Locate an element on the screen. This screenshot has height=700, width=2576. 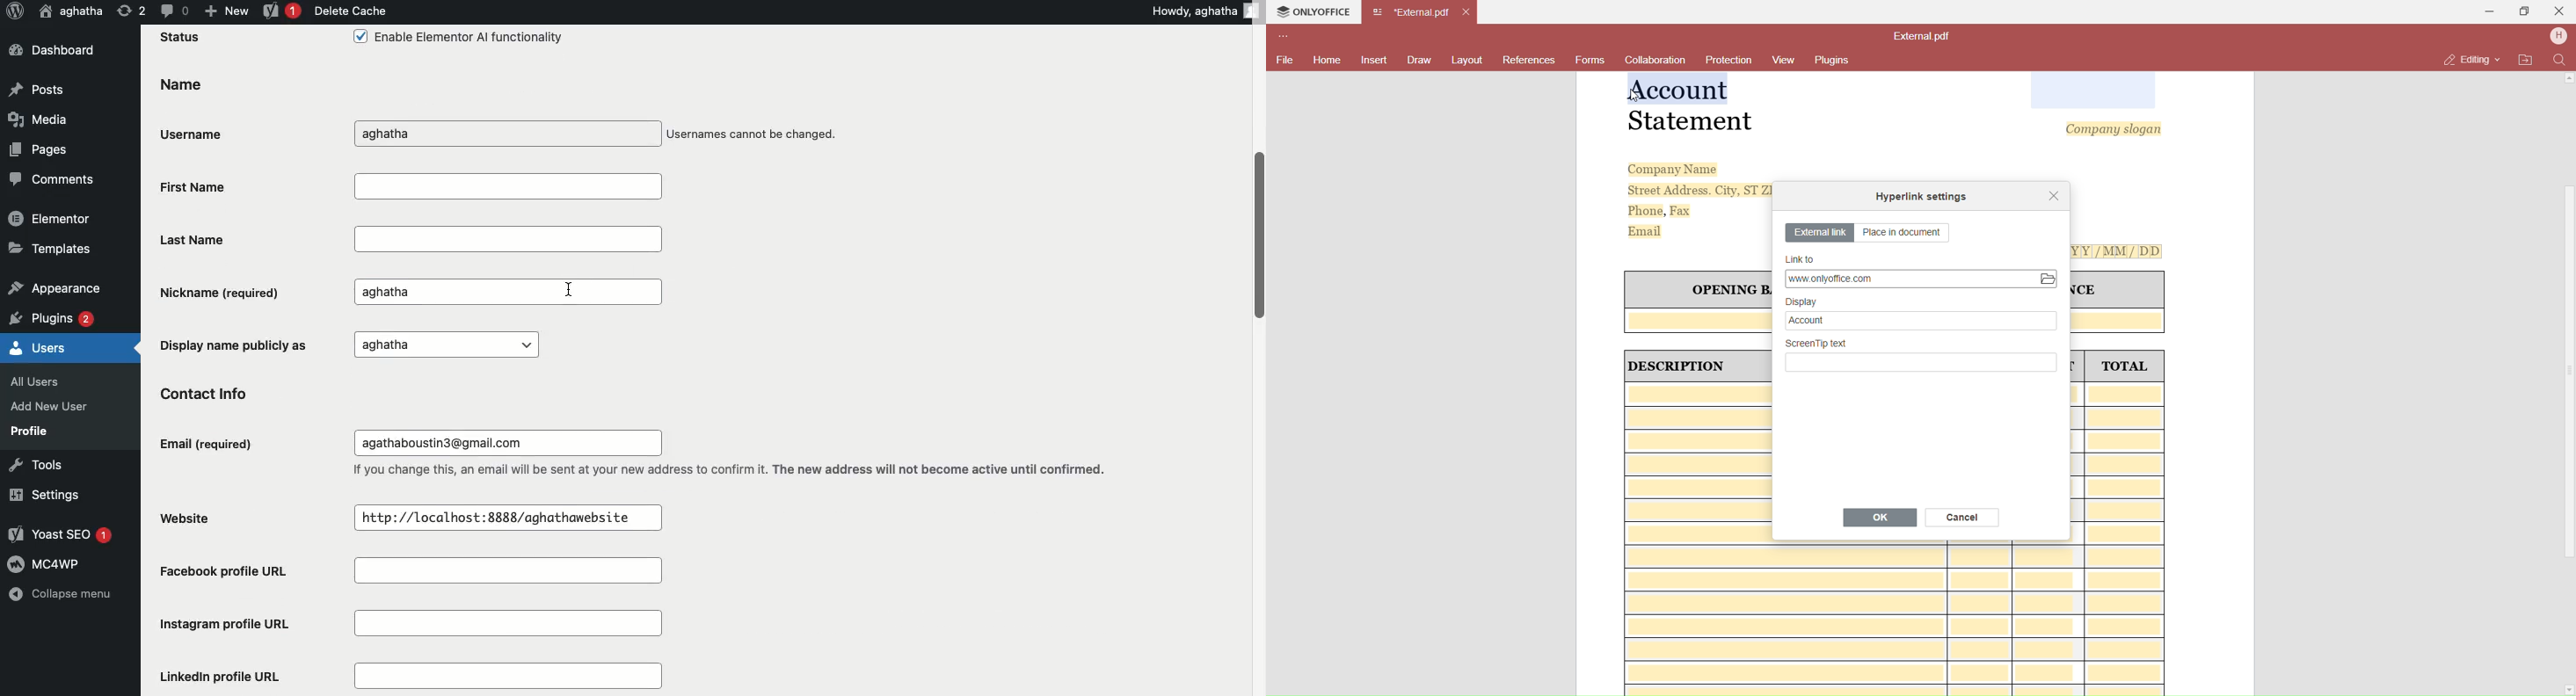
Enable Elementor Al functionality is located at coordinates (456, 39).